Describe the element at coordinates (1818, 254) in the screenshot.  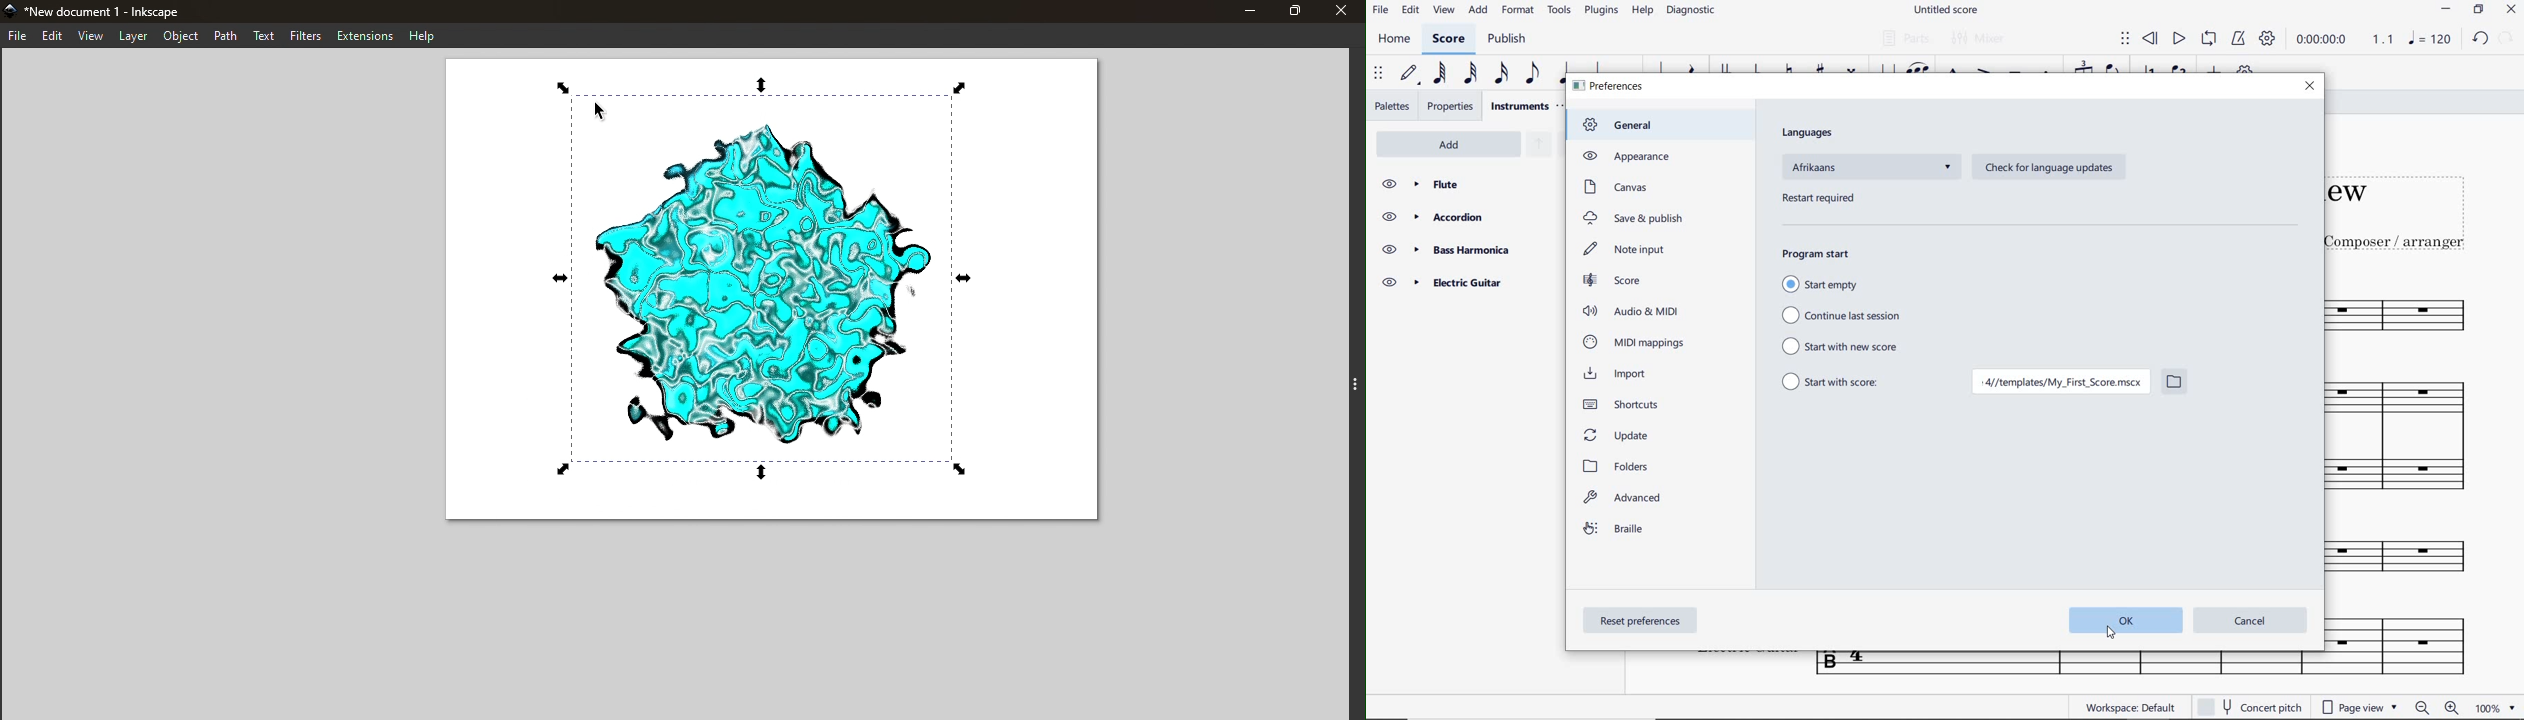
I see `program start` at that location.